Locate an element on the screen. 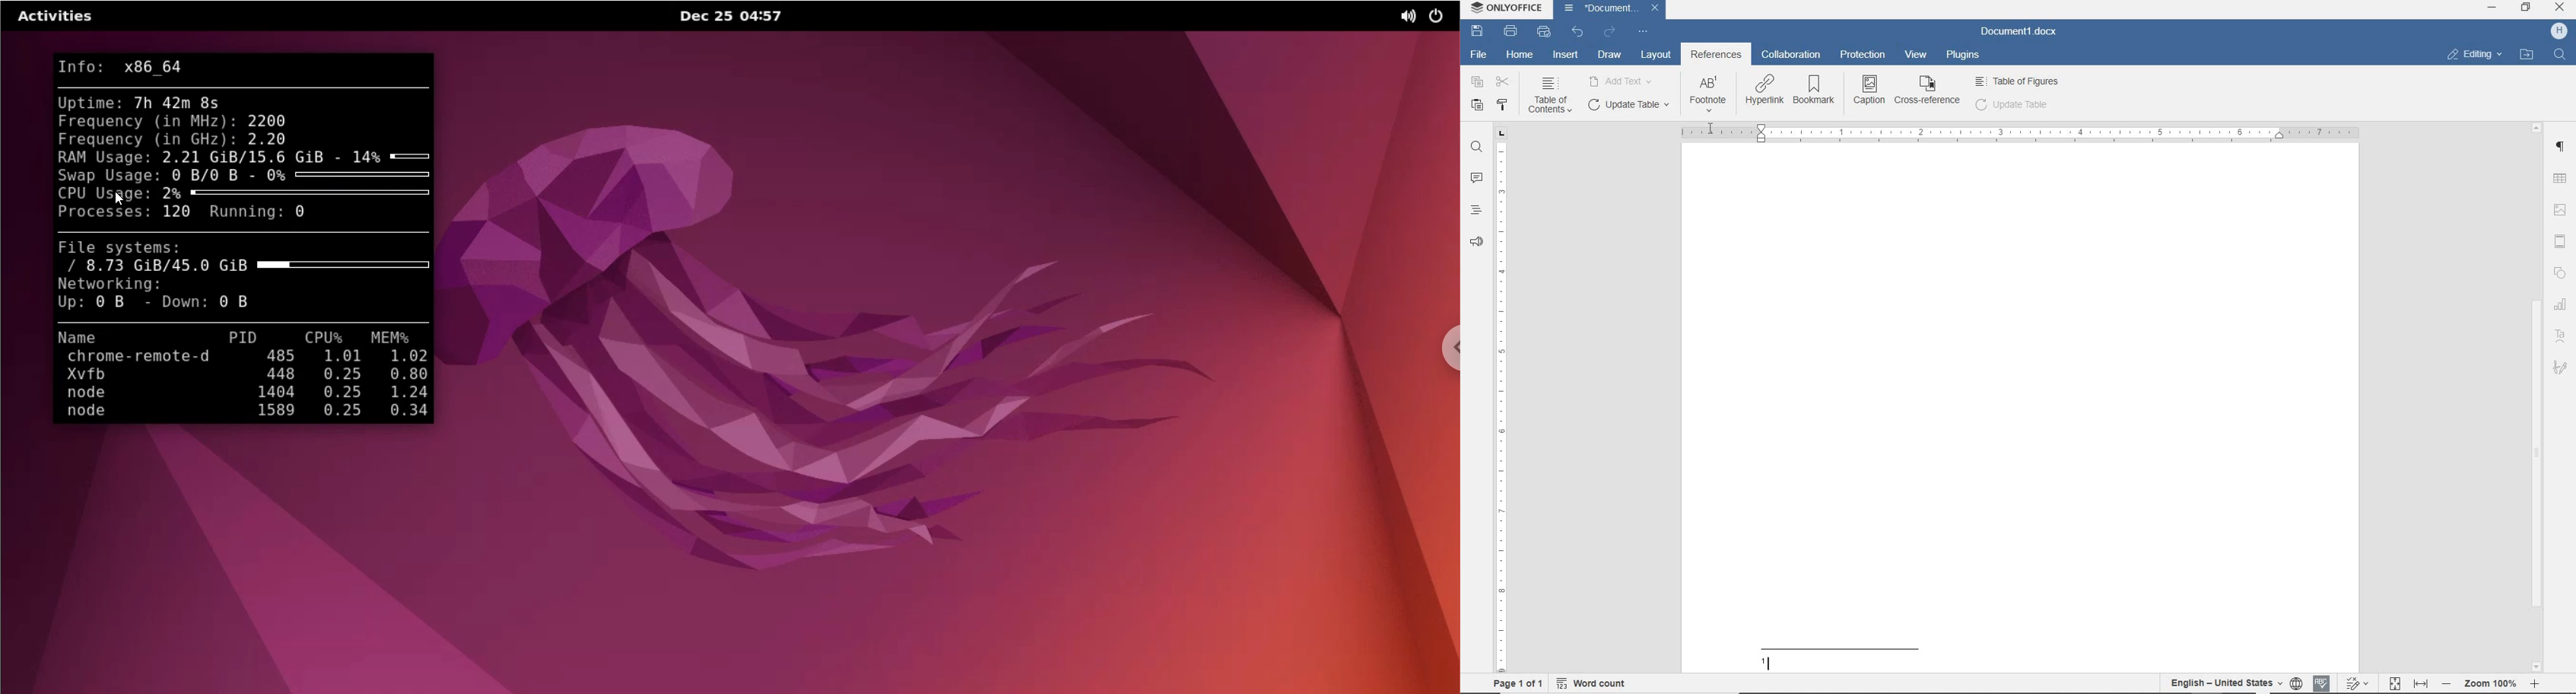 Image resolution: width=2576 pixels, height=700 pixels. customize quick access toolbar is located at coordinates (1642, 32).